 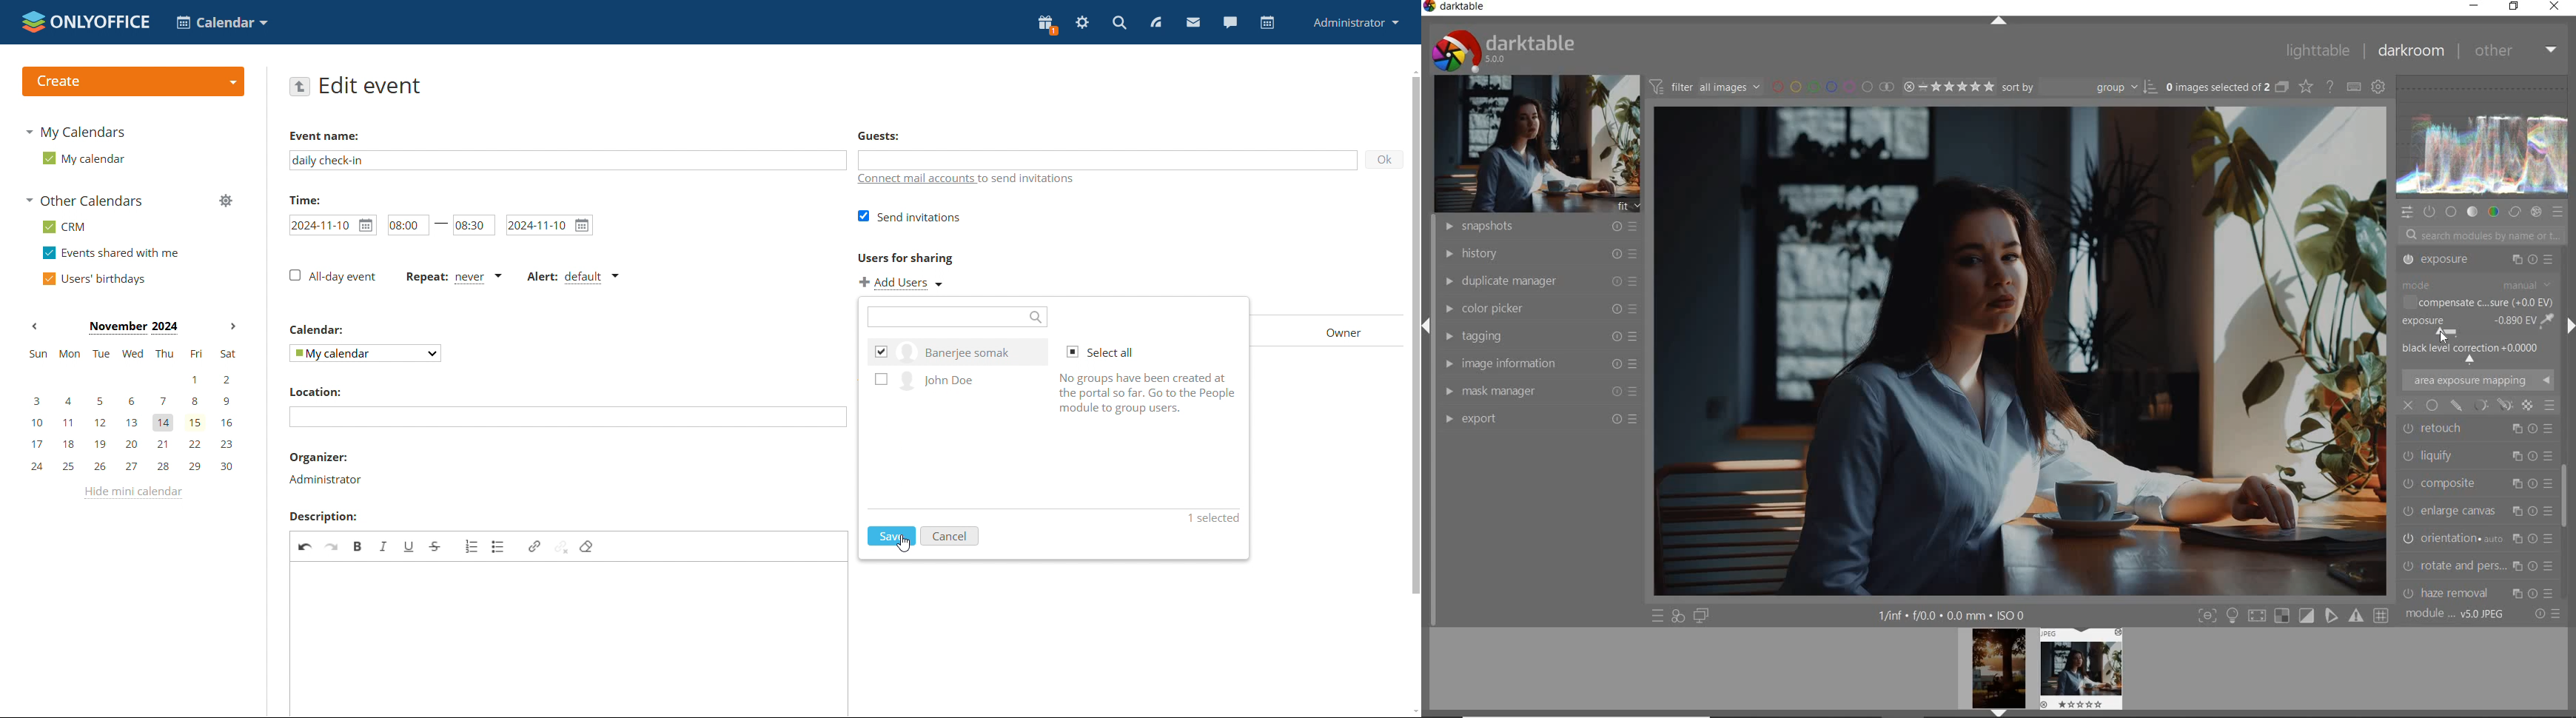 I want to click on bold, so click(x=359, y=546).